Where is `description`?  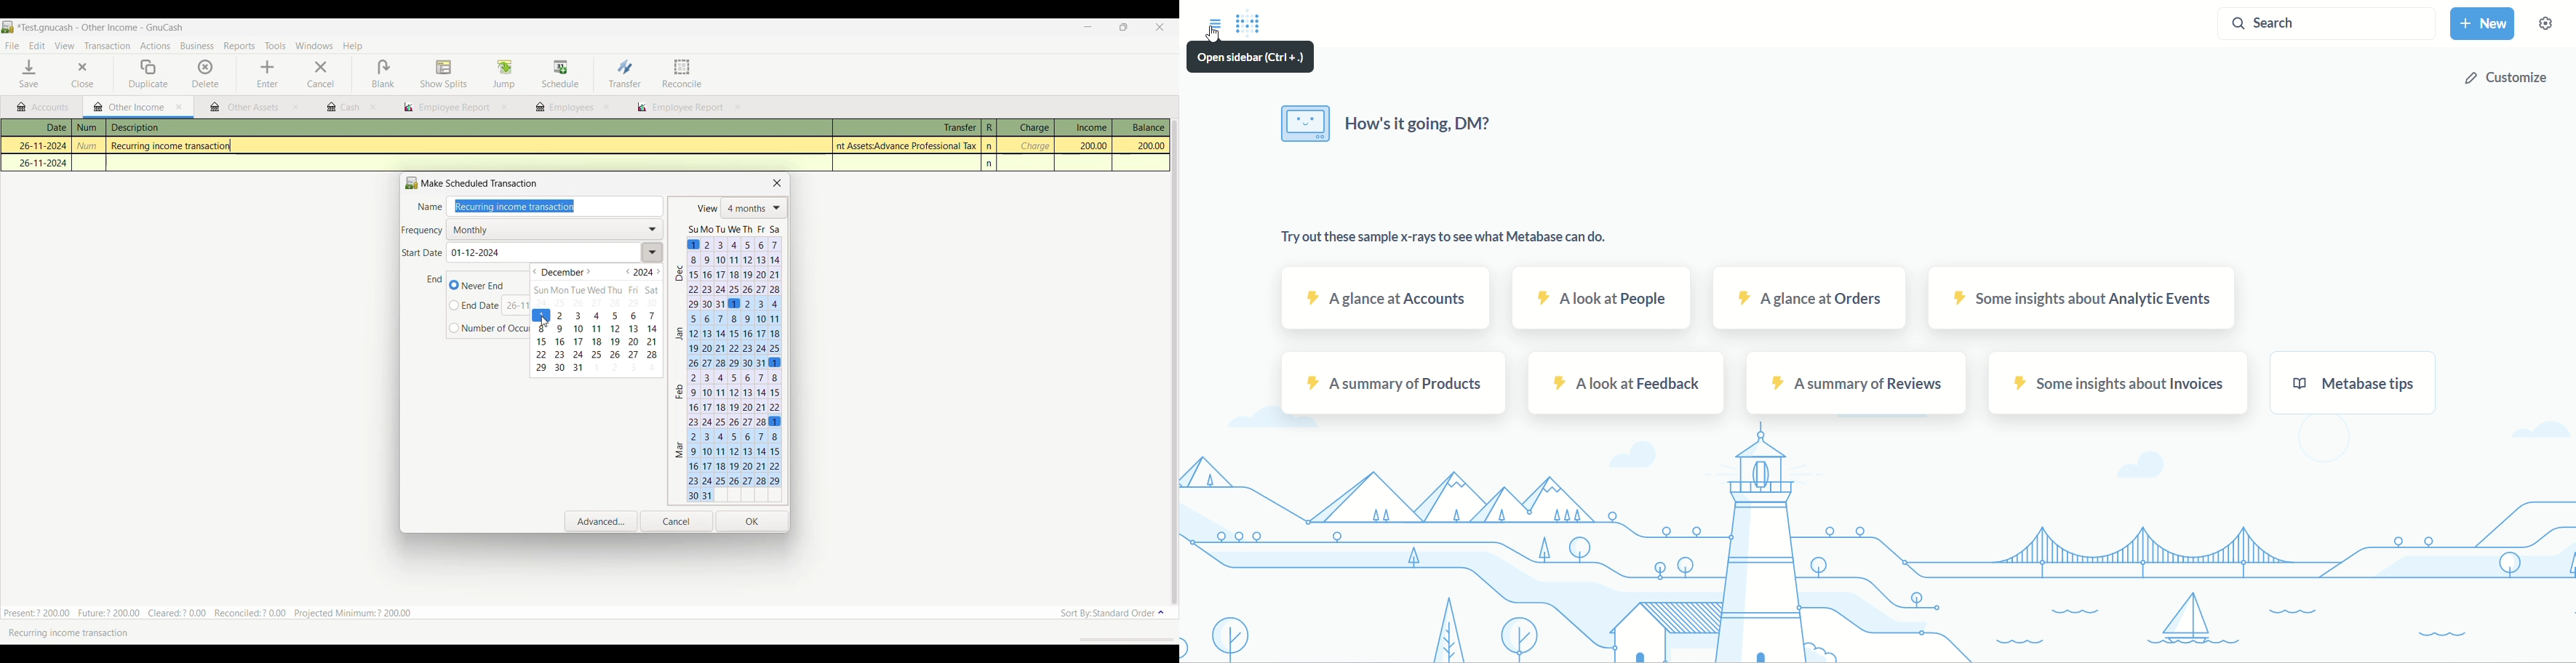 description is located at coordinates (198, 128).